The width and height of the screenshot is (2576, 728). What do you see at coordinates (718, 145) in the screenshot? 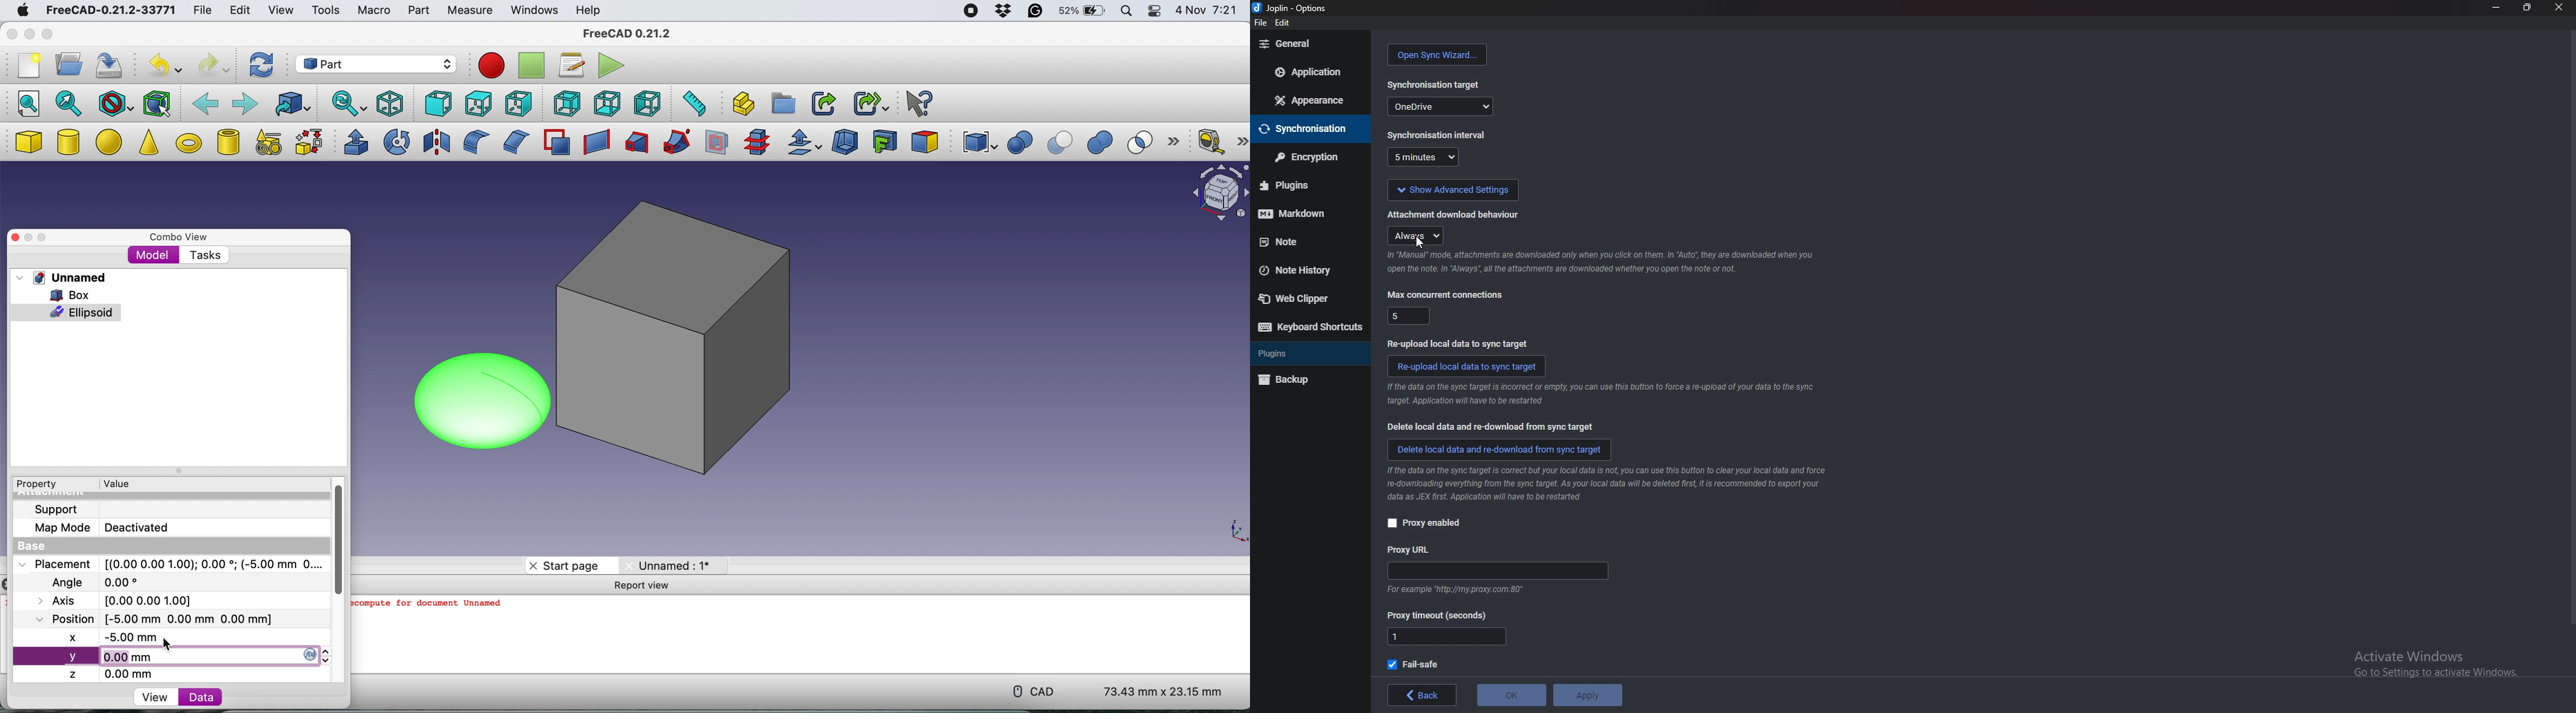
I see `section` at bounding box center [718, 145].